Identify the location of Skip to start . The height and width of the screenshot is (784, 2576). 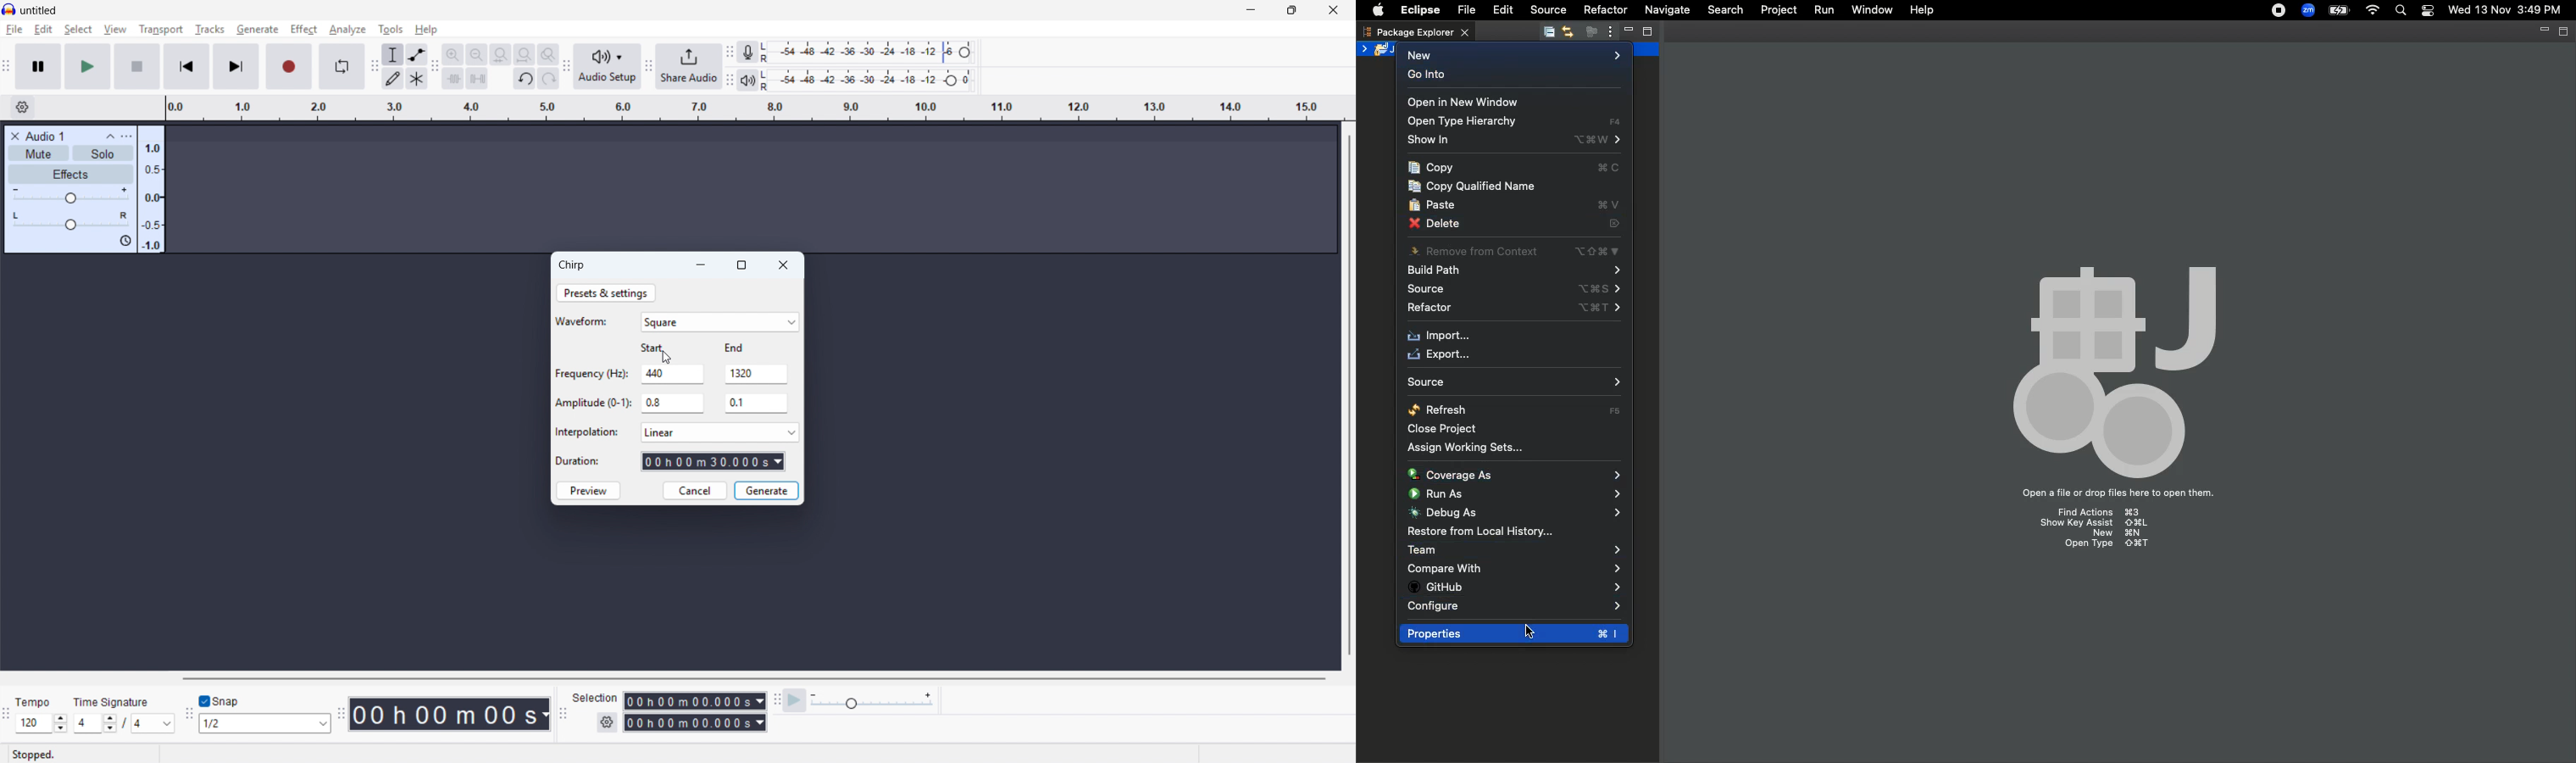
(186, 66).